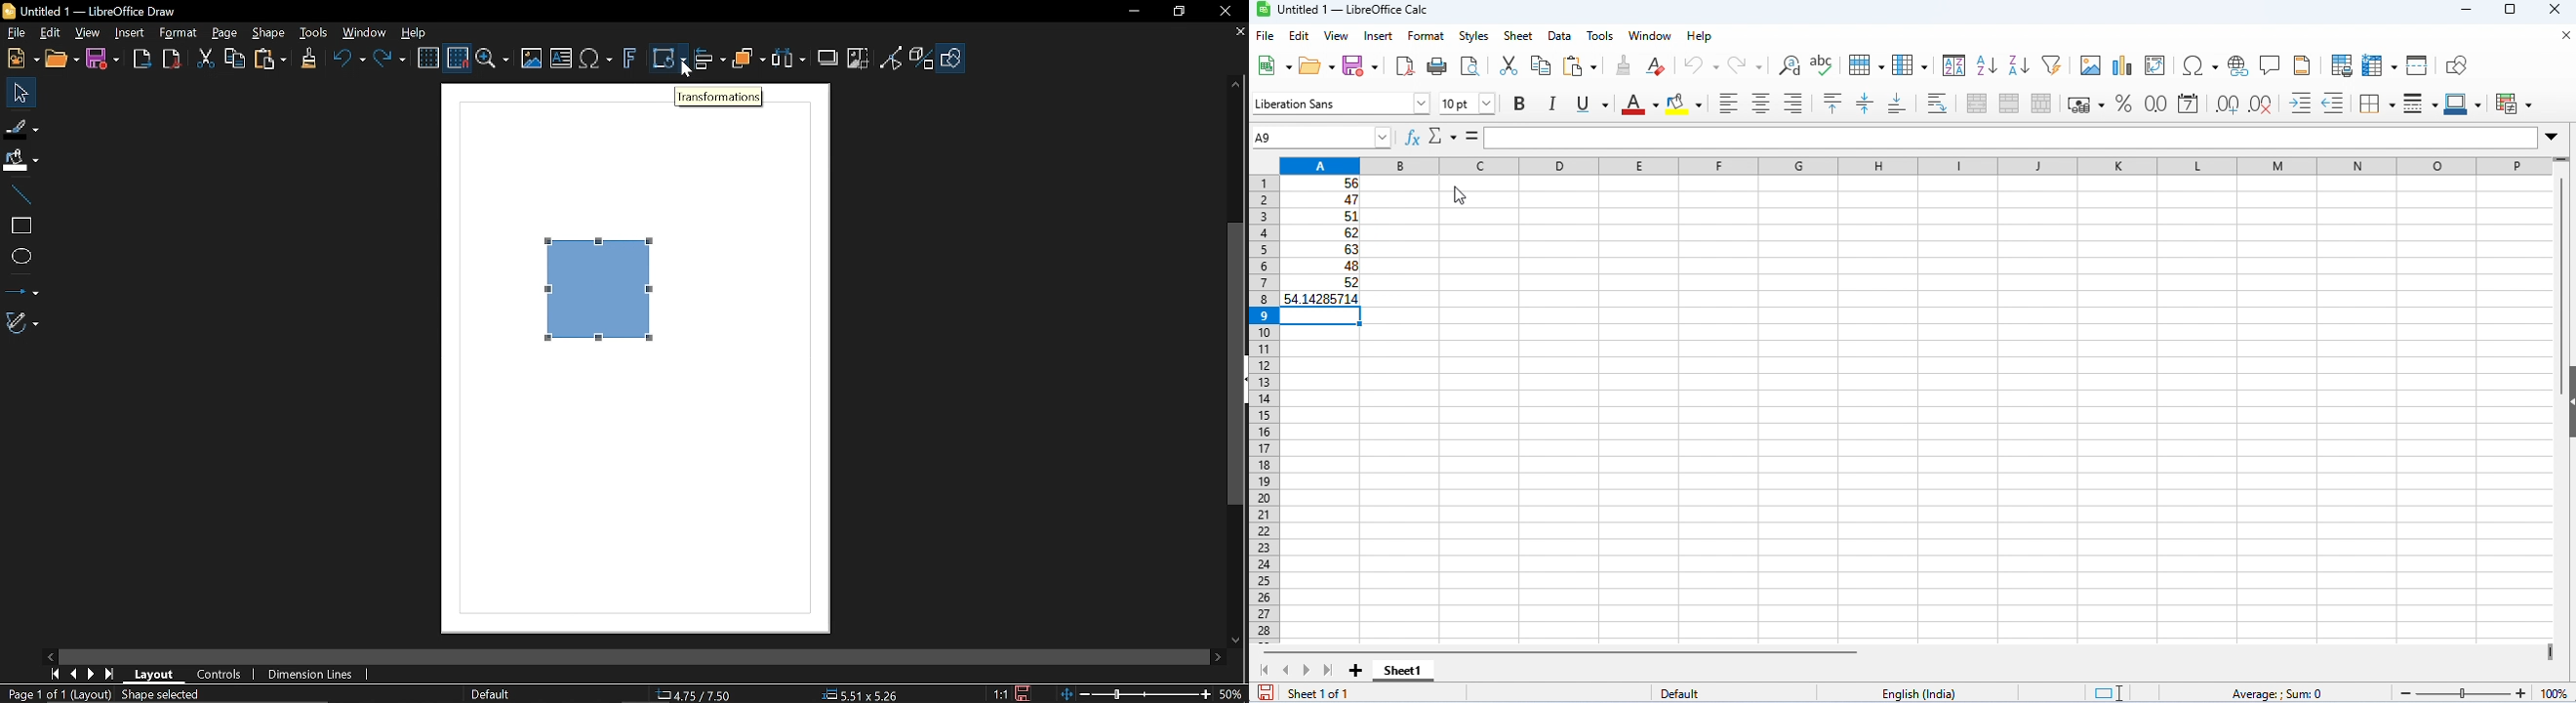 Image resolution: width=2576 pixels, height=728 pixels. I want to click on sheet, so click(1519, 36).